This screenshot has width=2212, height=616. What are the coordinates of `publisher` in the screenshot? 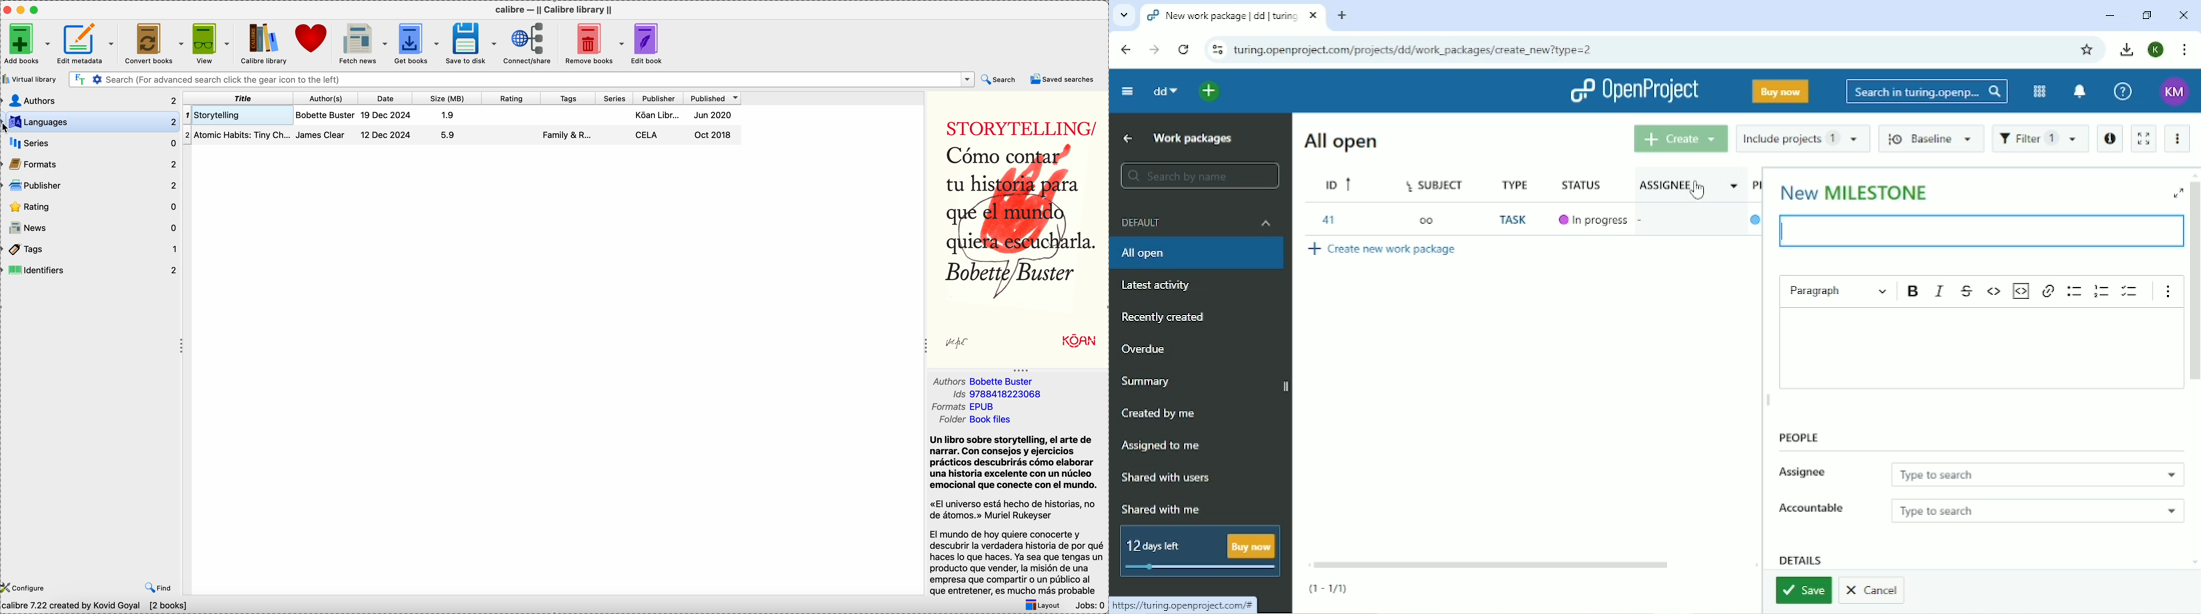 It's located at (659, 98).